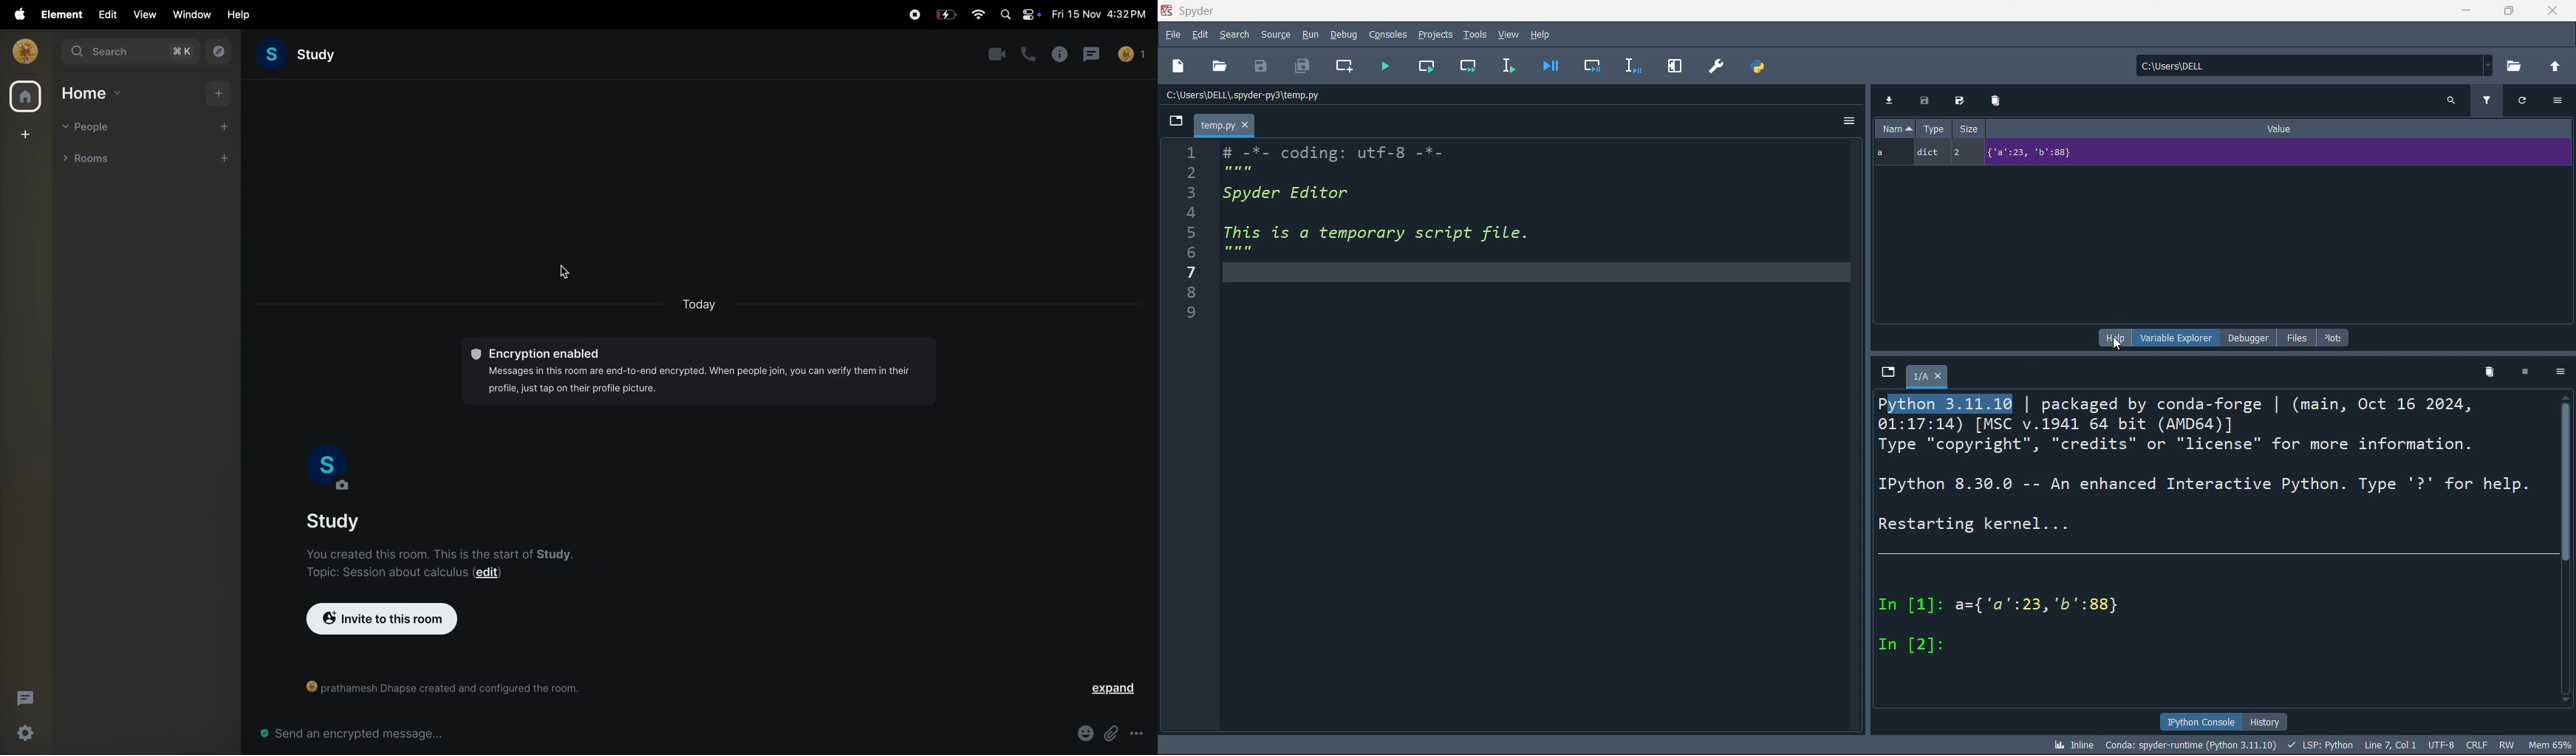 The image size is (2576, 756). What do you see at coordinates (456, 562) in the screenshot?
I see `description` at bounding box center [456, 562].